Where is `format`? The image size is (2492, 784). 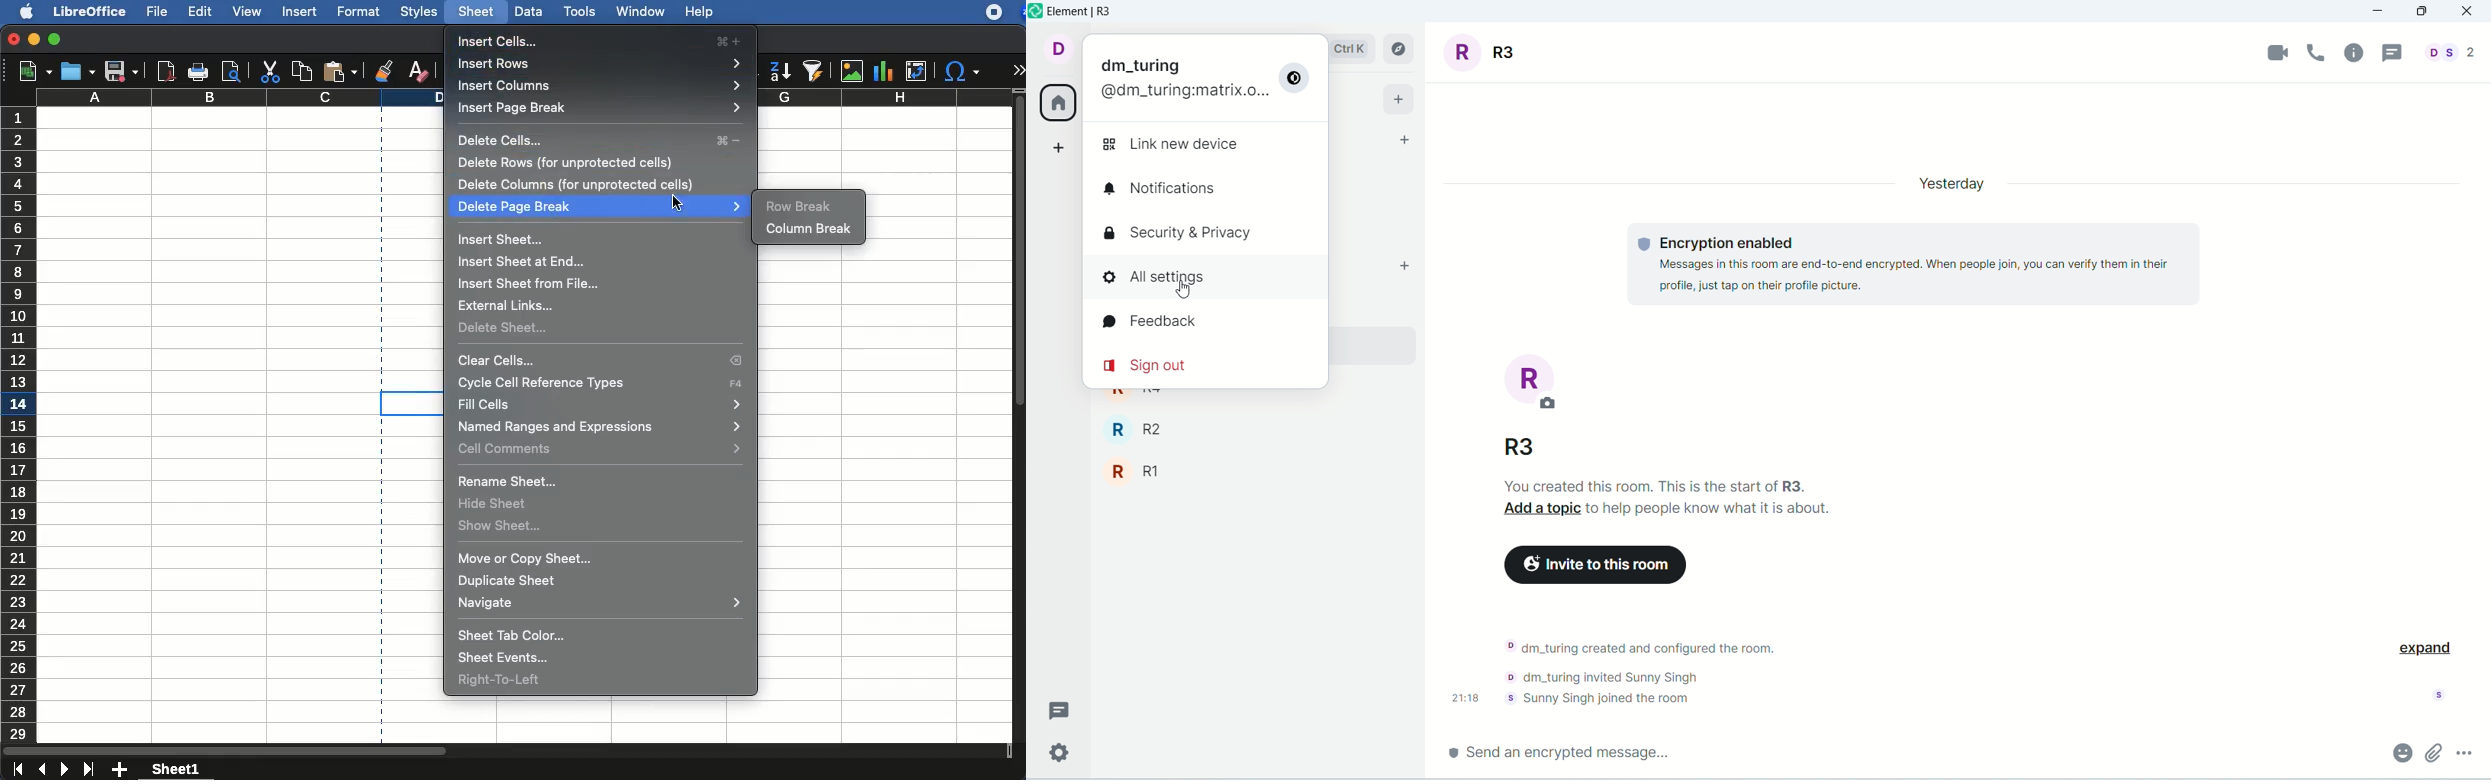
format is located at coordinates (358, 10).